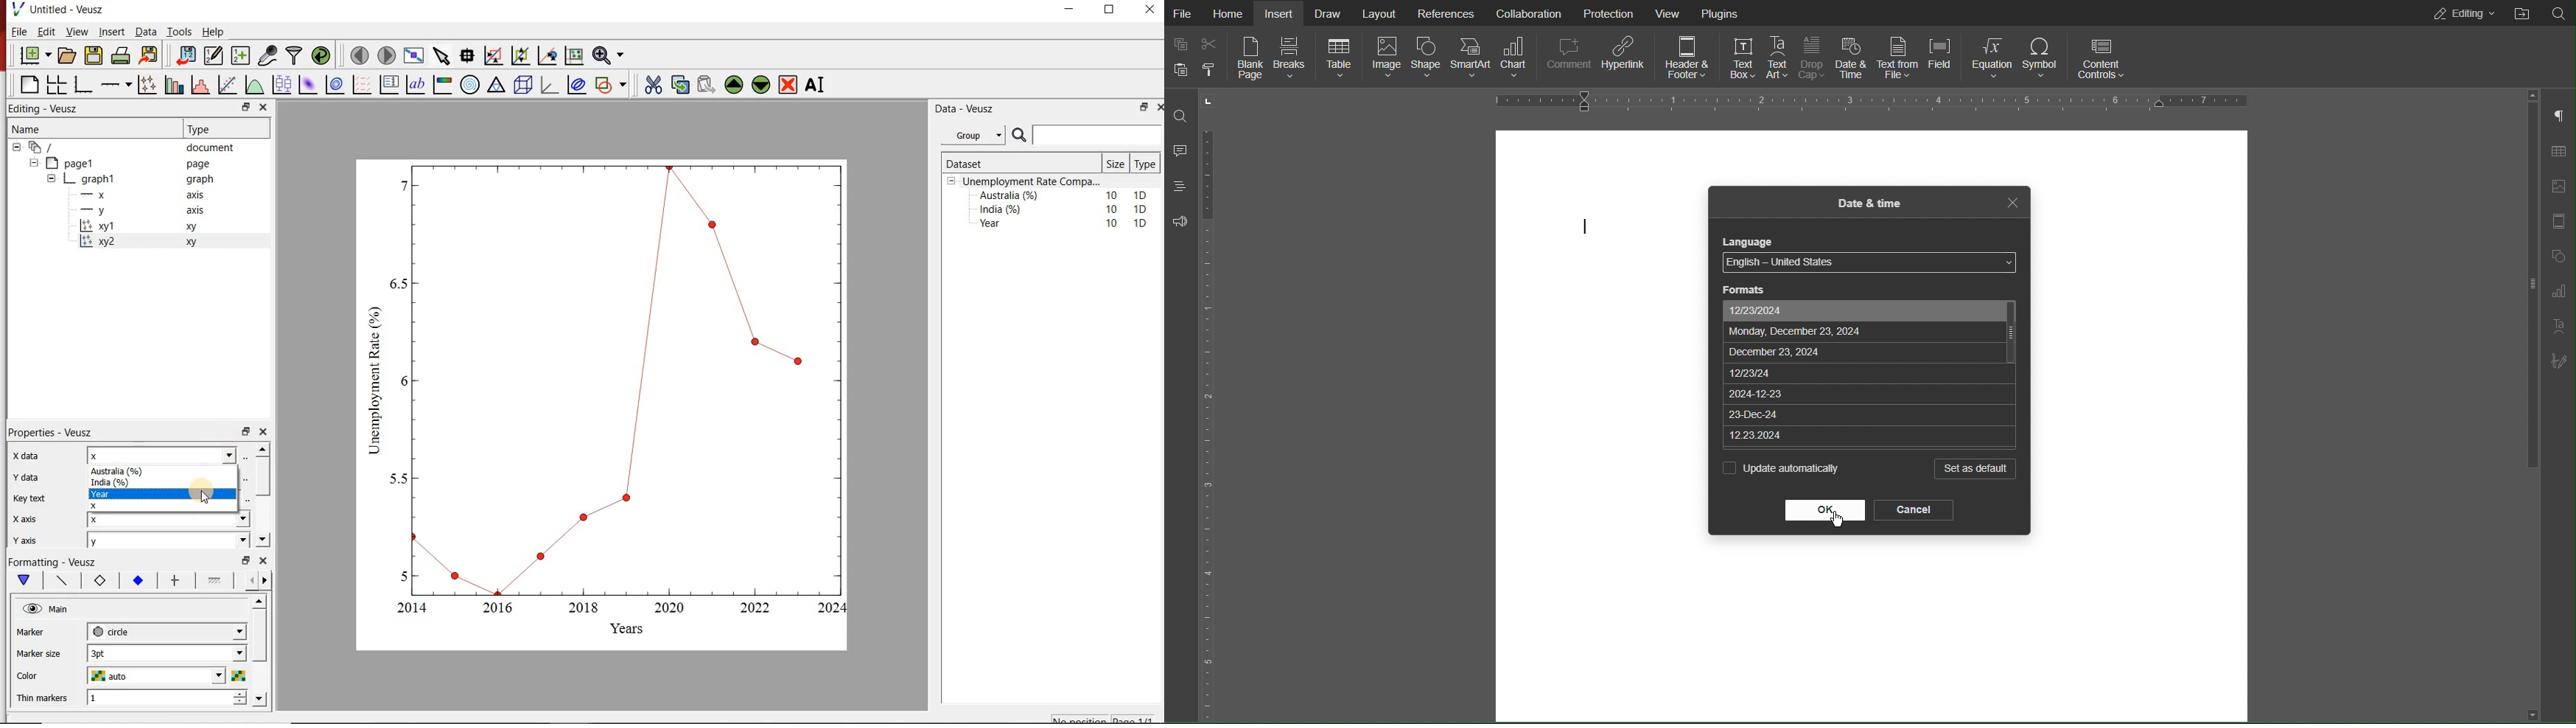 The image size is (2576, 728). I want to click on Text Art, so click(2560, 326).